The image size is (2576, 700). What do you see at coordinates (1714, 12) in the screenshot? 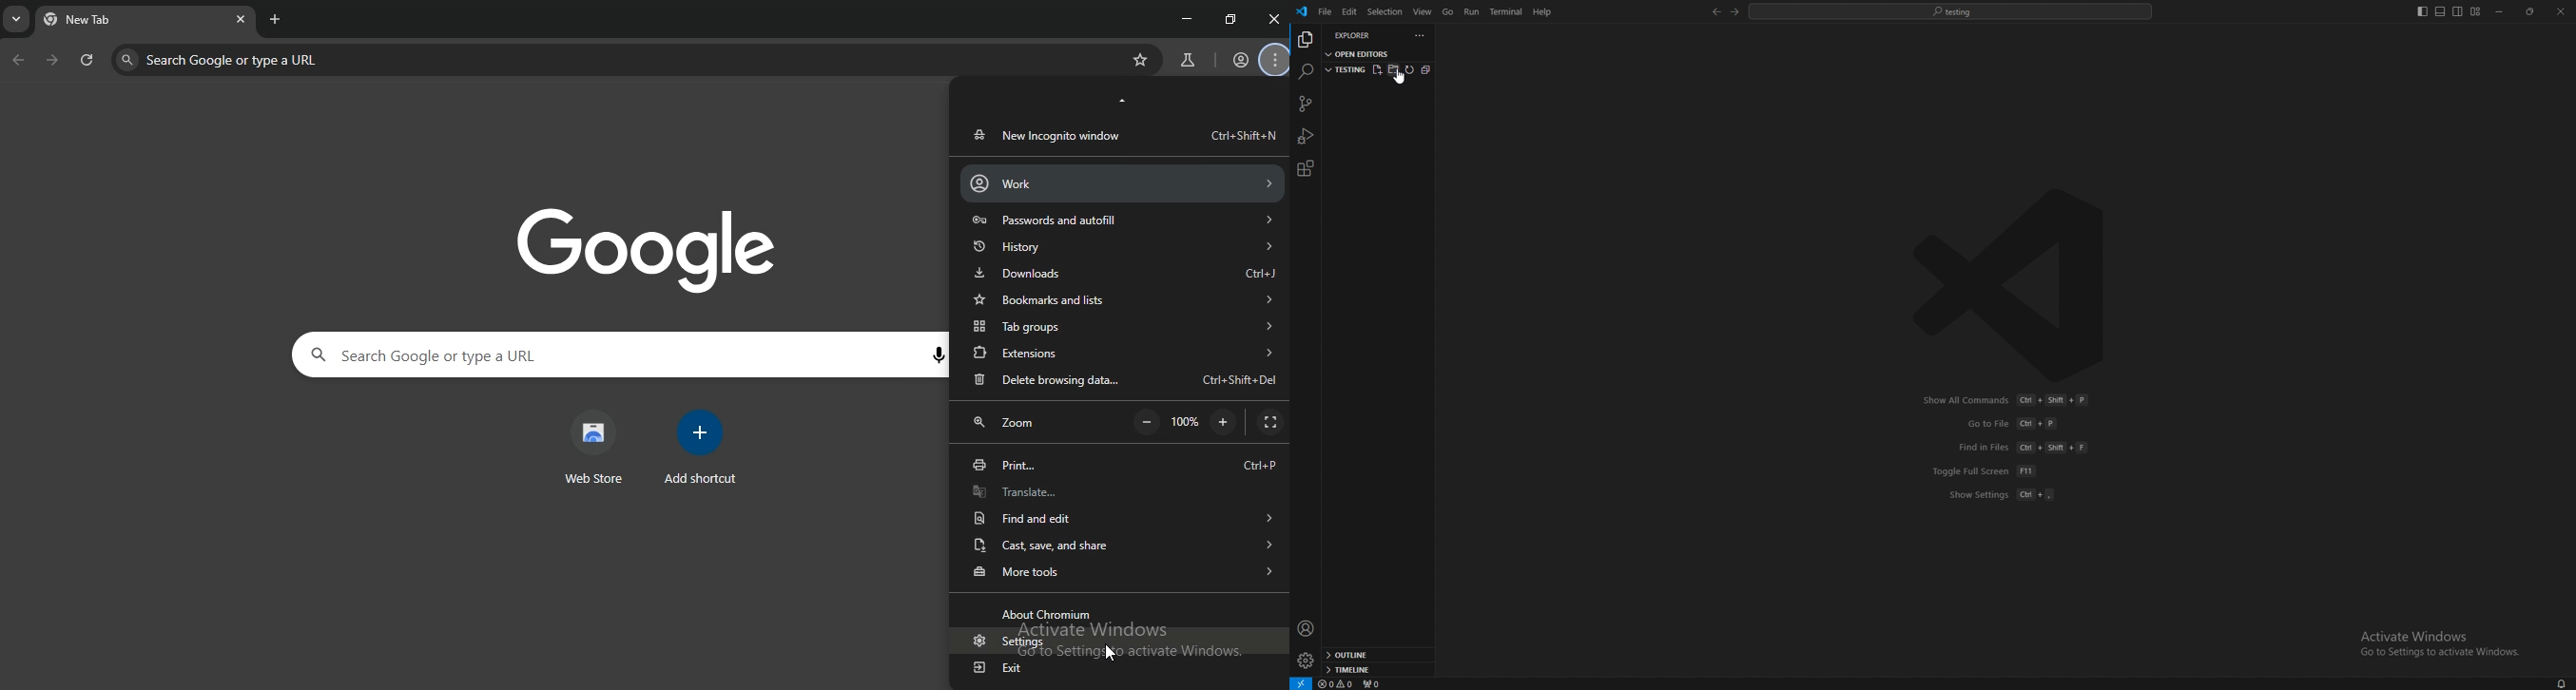
I see `back` at bounding box center [1714, 12].